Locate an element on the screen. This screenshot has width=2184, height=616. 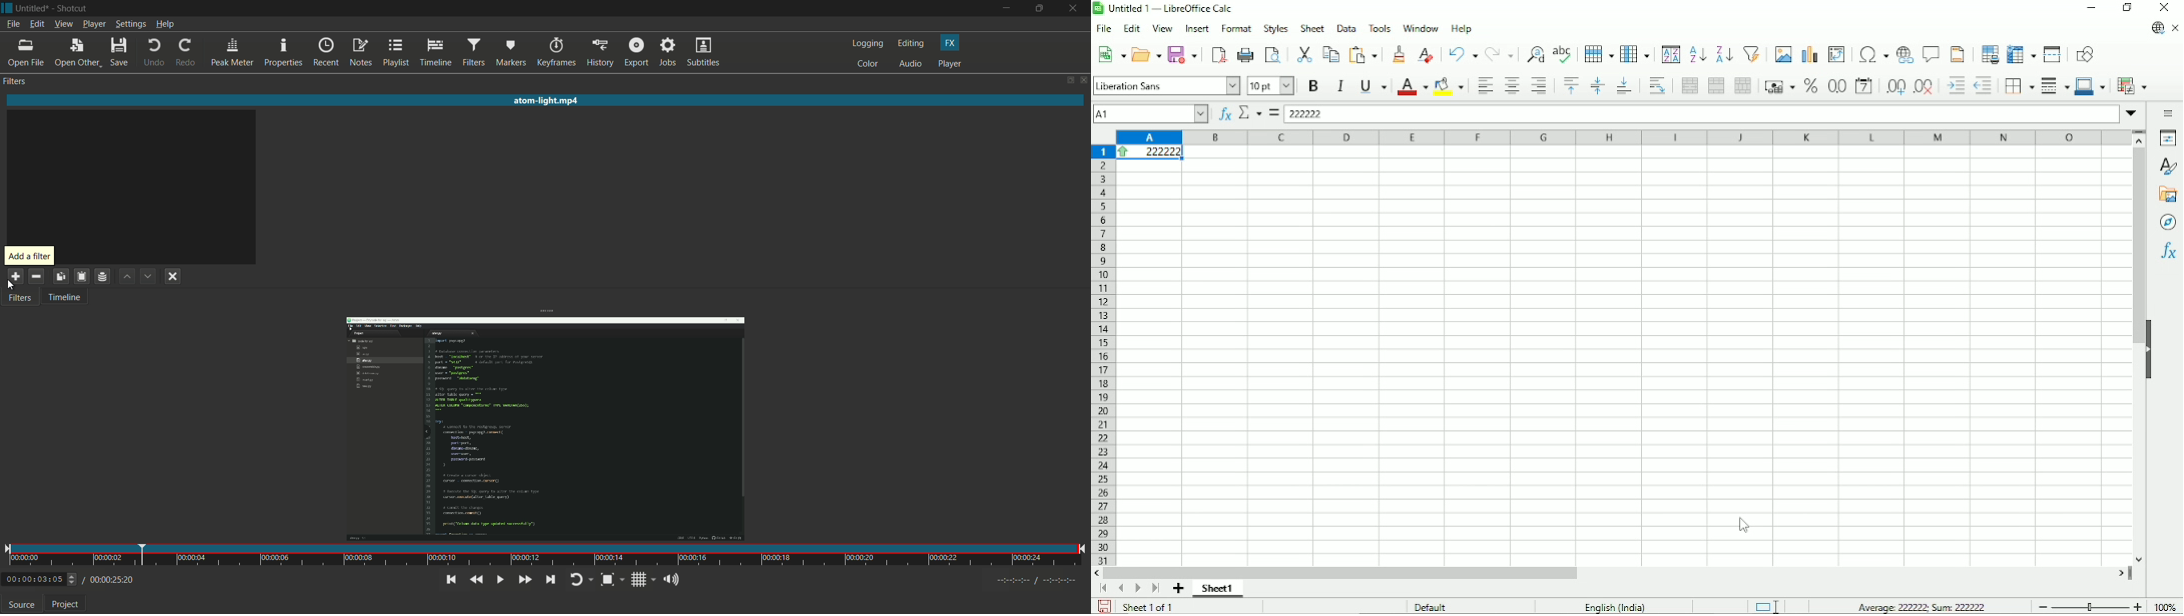
Insert is located at coordinates (1195, 29).